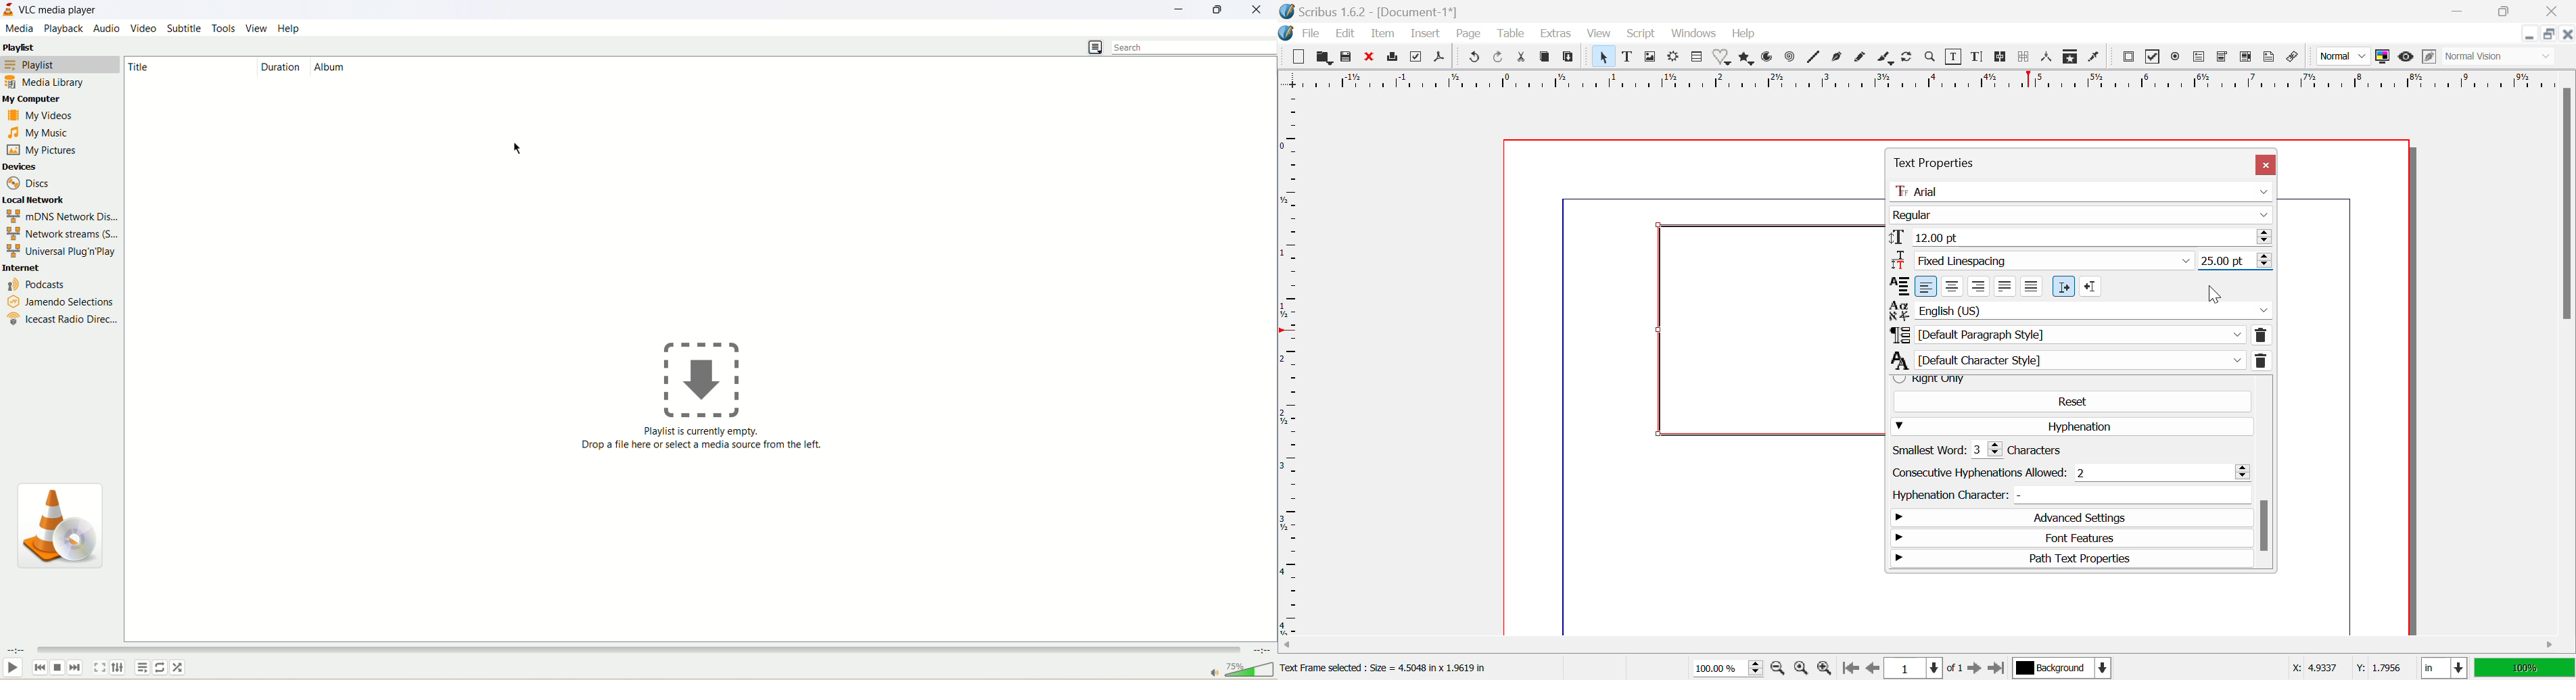 The width and height of the screenshot is (2576, 700). I want to click on Zoom, so click(1932, 59).